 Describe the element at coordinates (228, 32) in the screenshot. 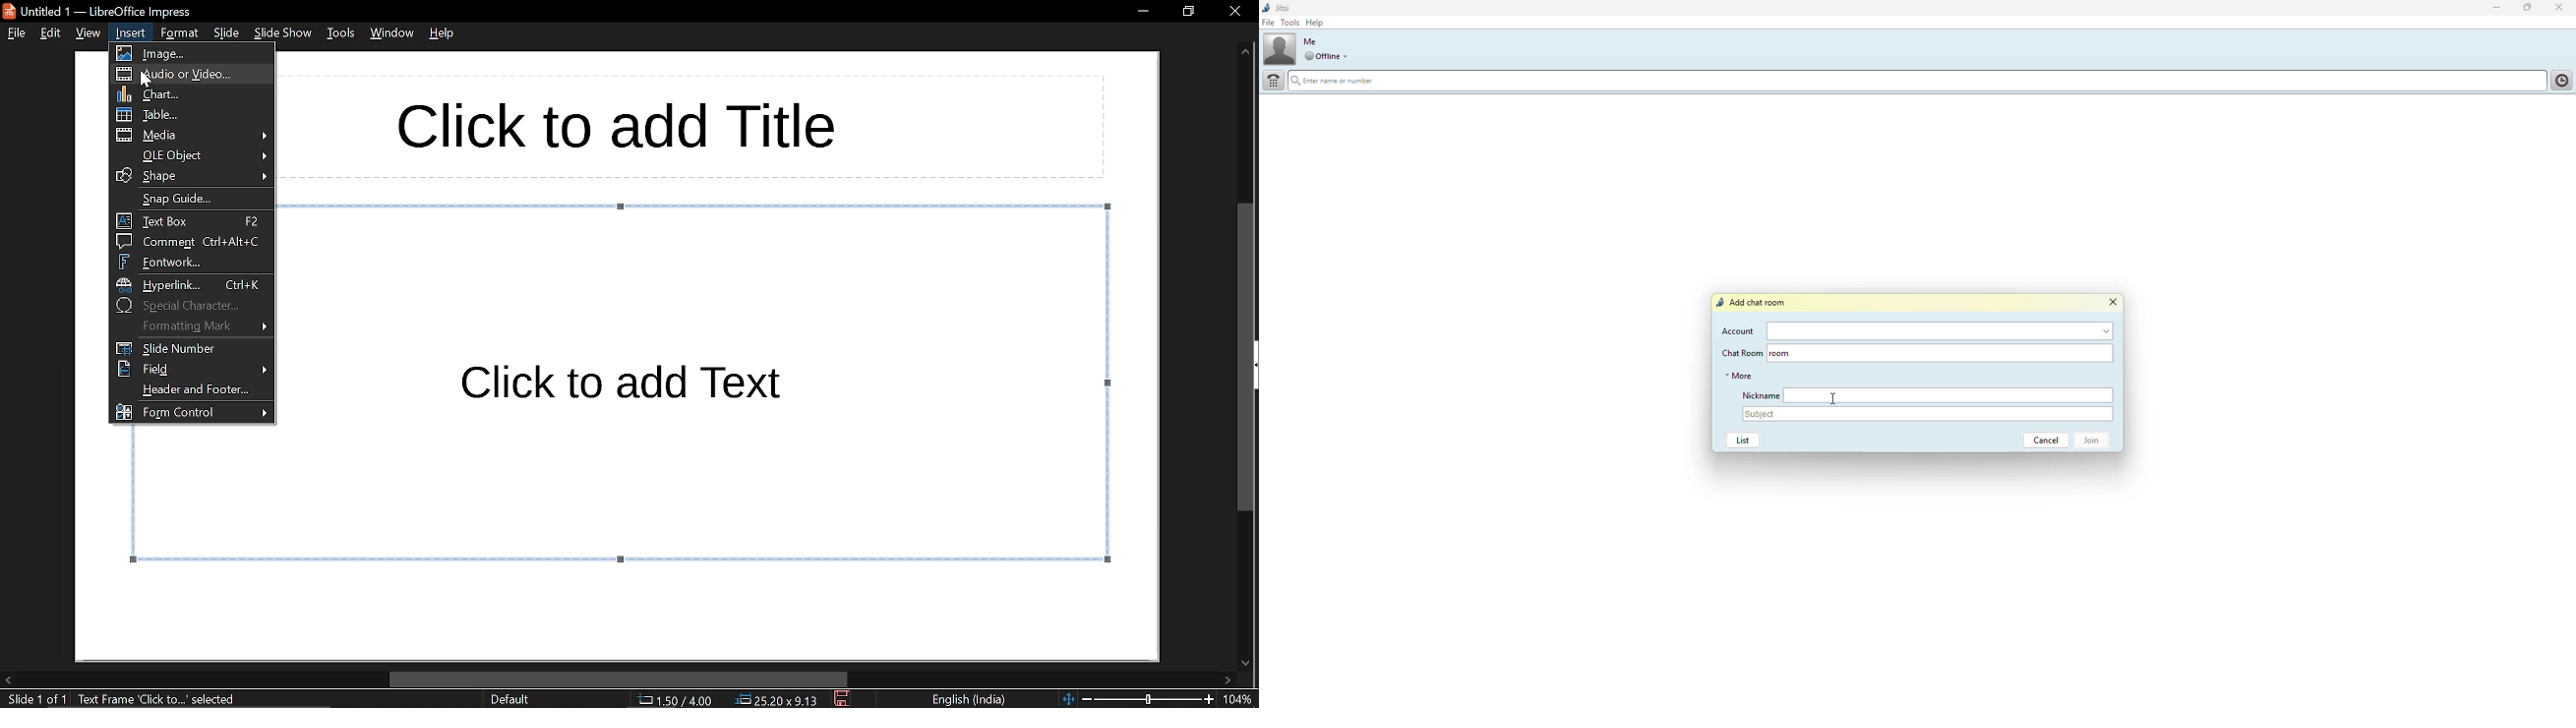

I see `slide` at that location.